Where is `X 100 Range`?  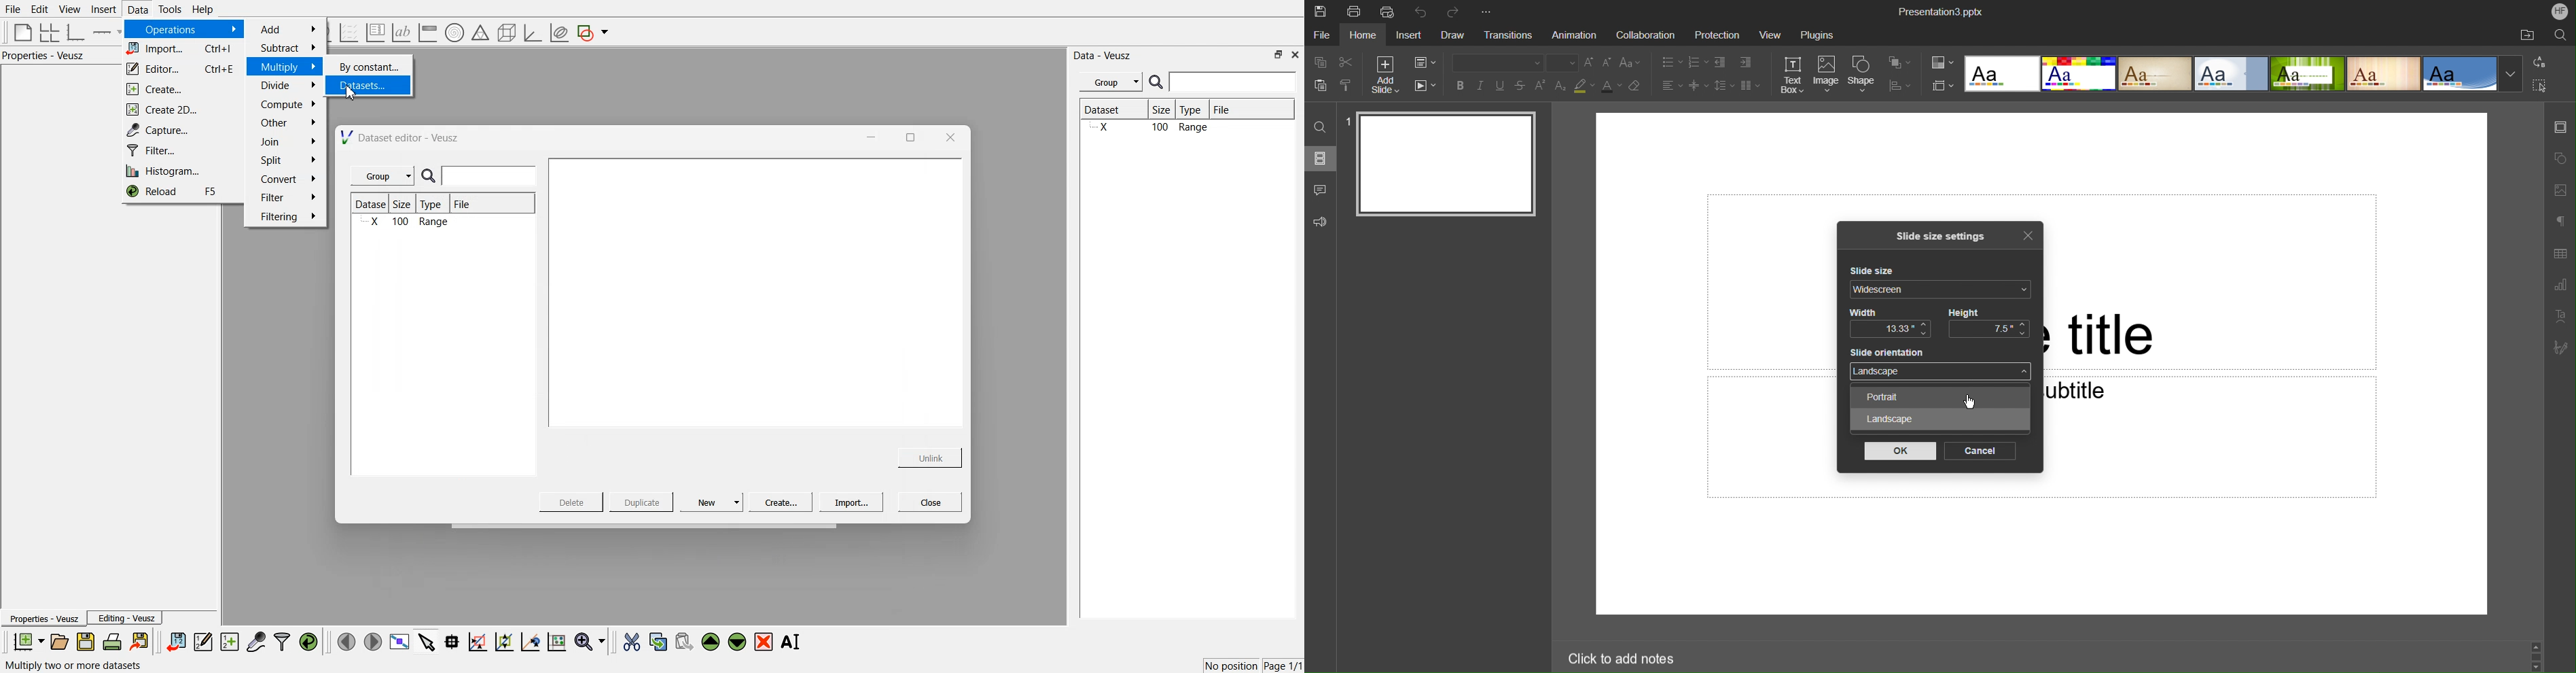
X 100 Range is located at coordinates (408, 223).